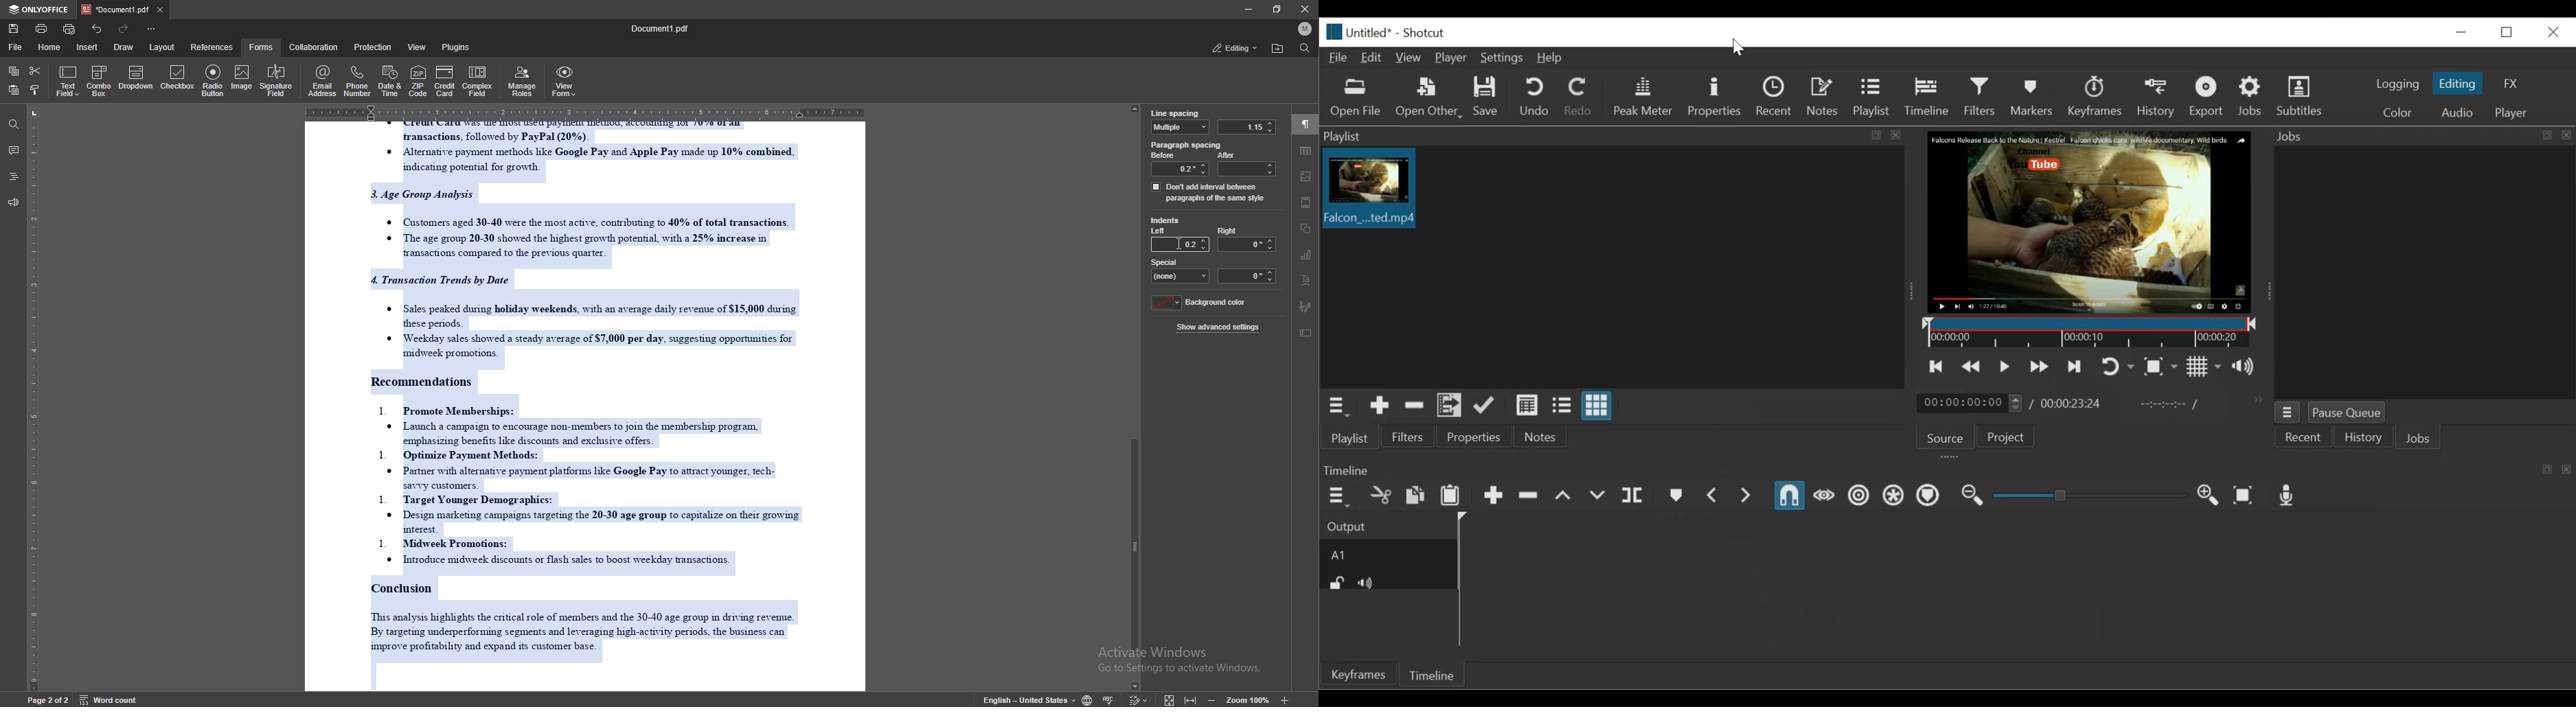 This screenshot has height=728, width=2576. Describe the element at coordinates (1873, 98) in the screenshot. I see `Playlist` at that location.